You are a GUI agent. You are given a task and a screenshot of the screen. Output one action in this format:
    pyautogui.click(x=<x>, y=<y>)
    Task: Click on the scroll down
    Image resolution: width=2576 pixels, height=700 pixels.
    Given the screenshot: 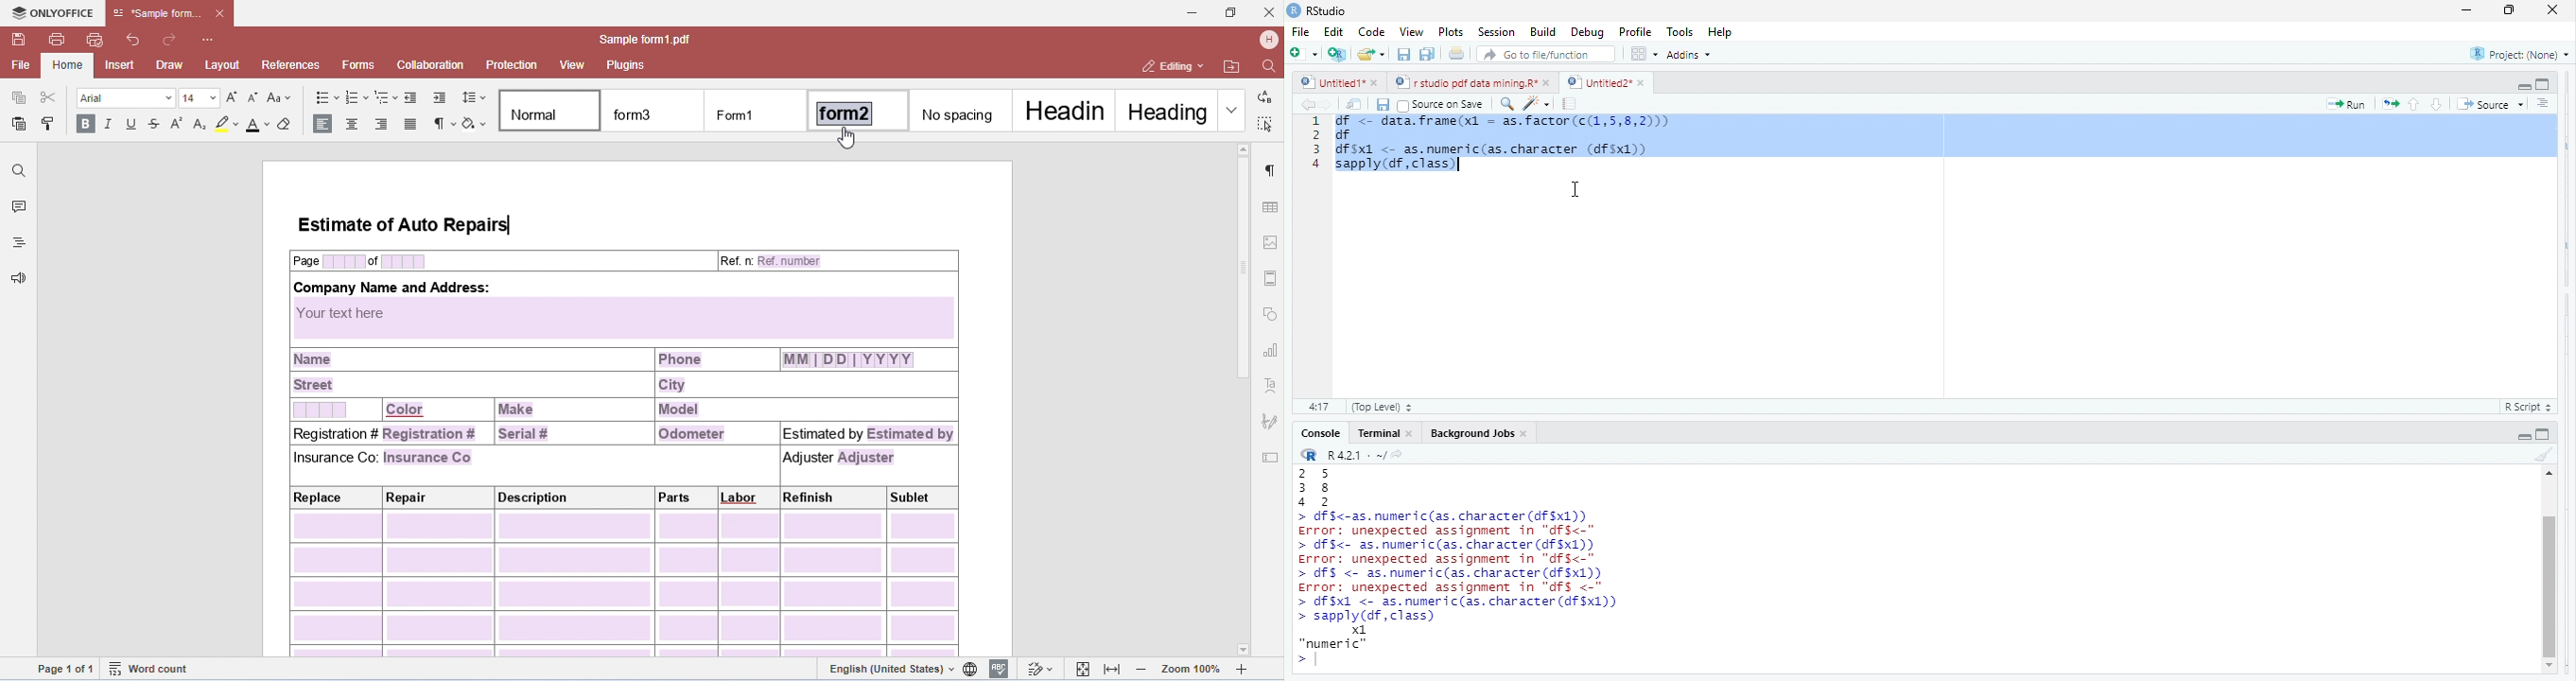 What is the action you would take?
    pyautogui.click(x=2552, y=665)
    